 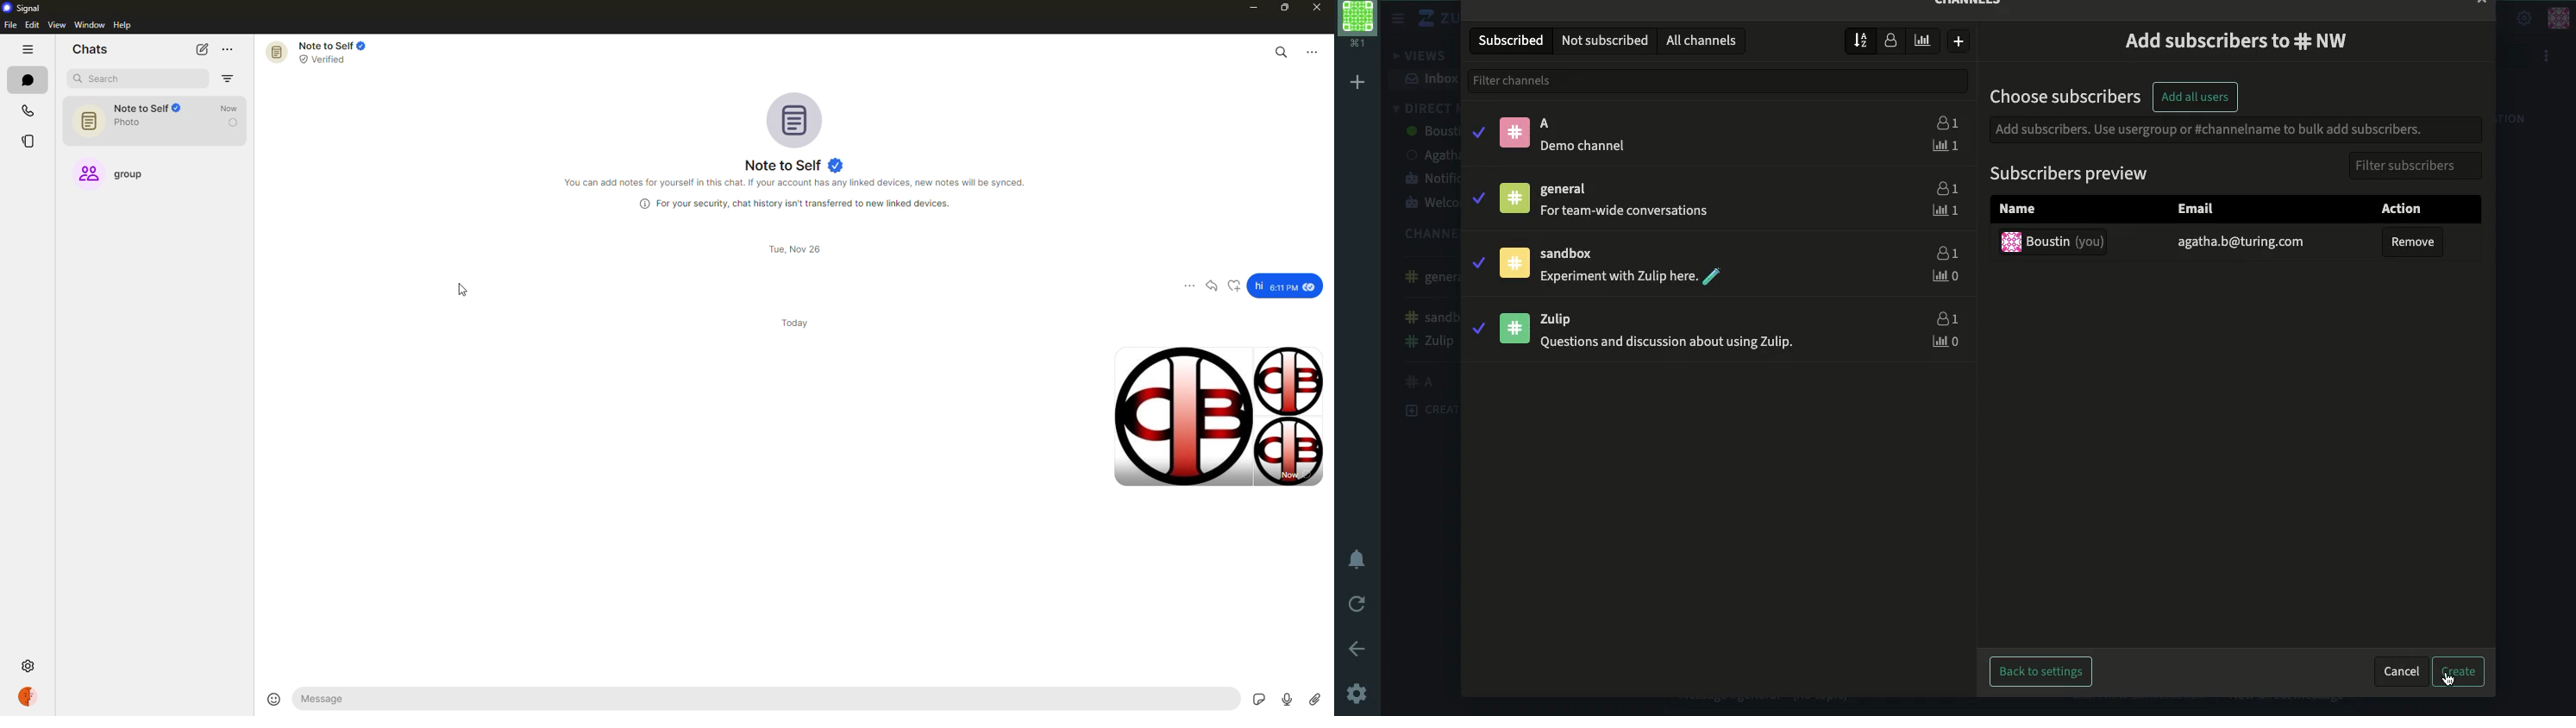 I want to click on group, so click(x=127, y=172).